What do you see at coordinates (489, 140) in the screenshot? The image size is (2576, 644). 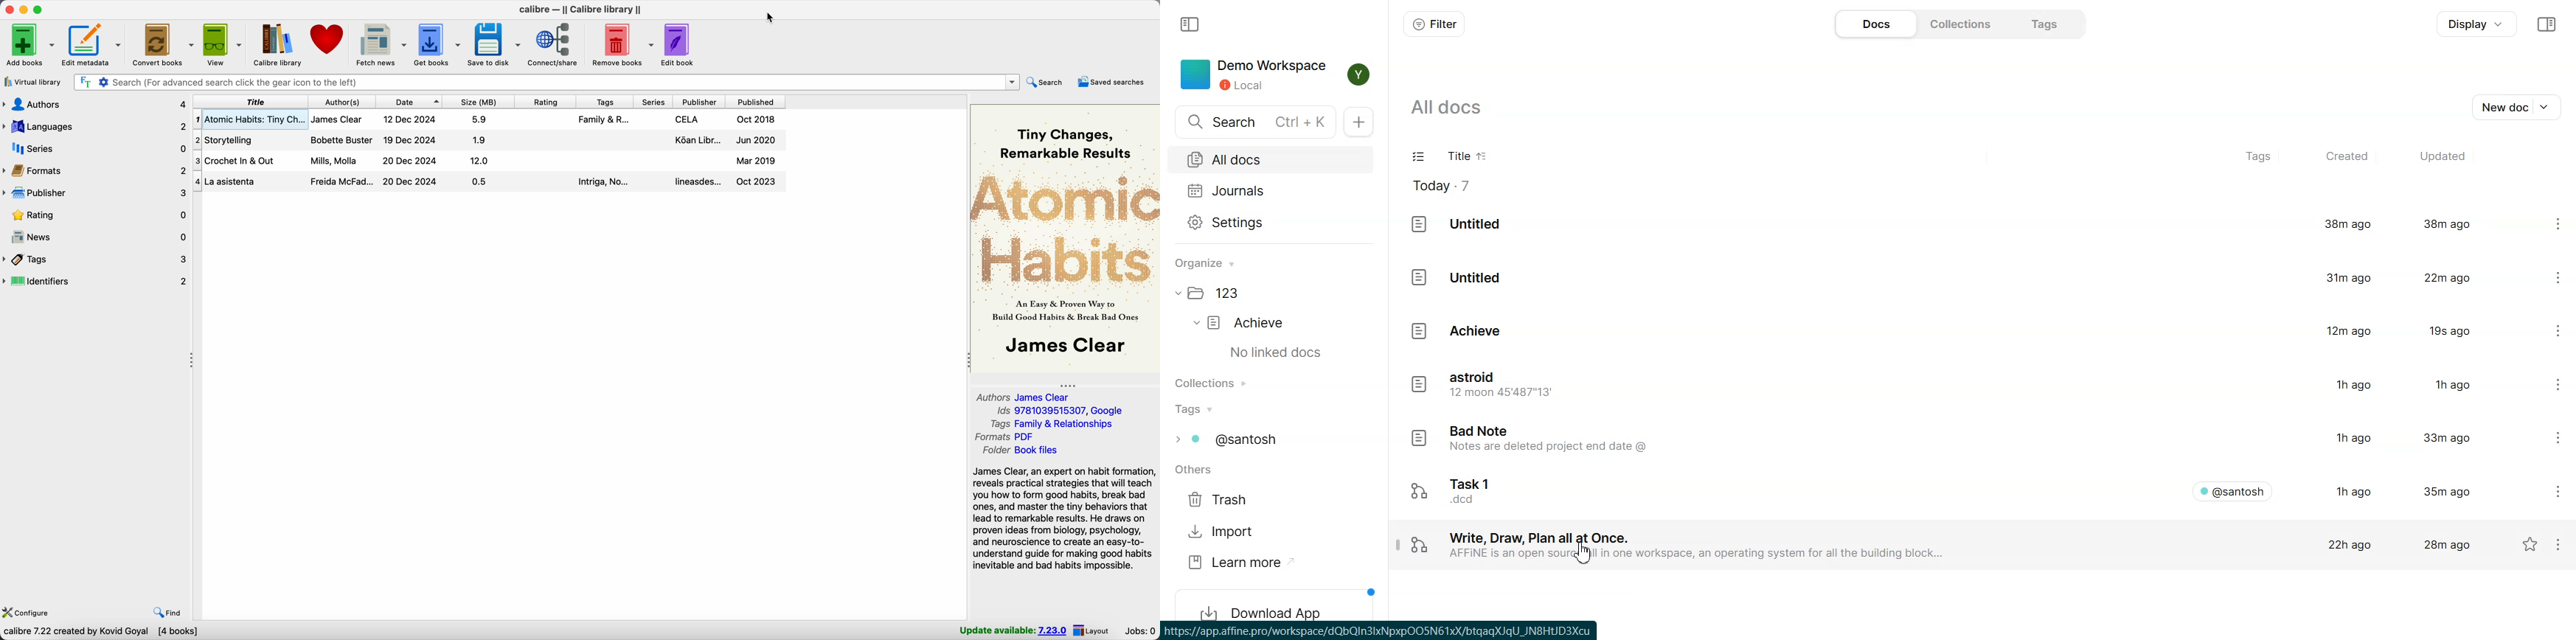 I see `Storytelling book` at bounding box center [489, 140].